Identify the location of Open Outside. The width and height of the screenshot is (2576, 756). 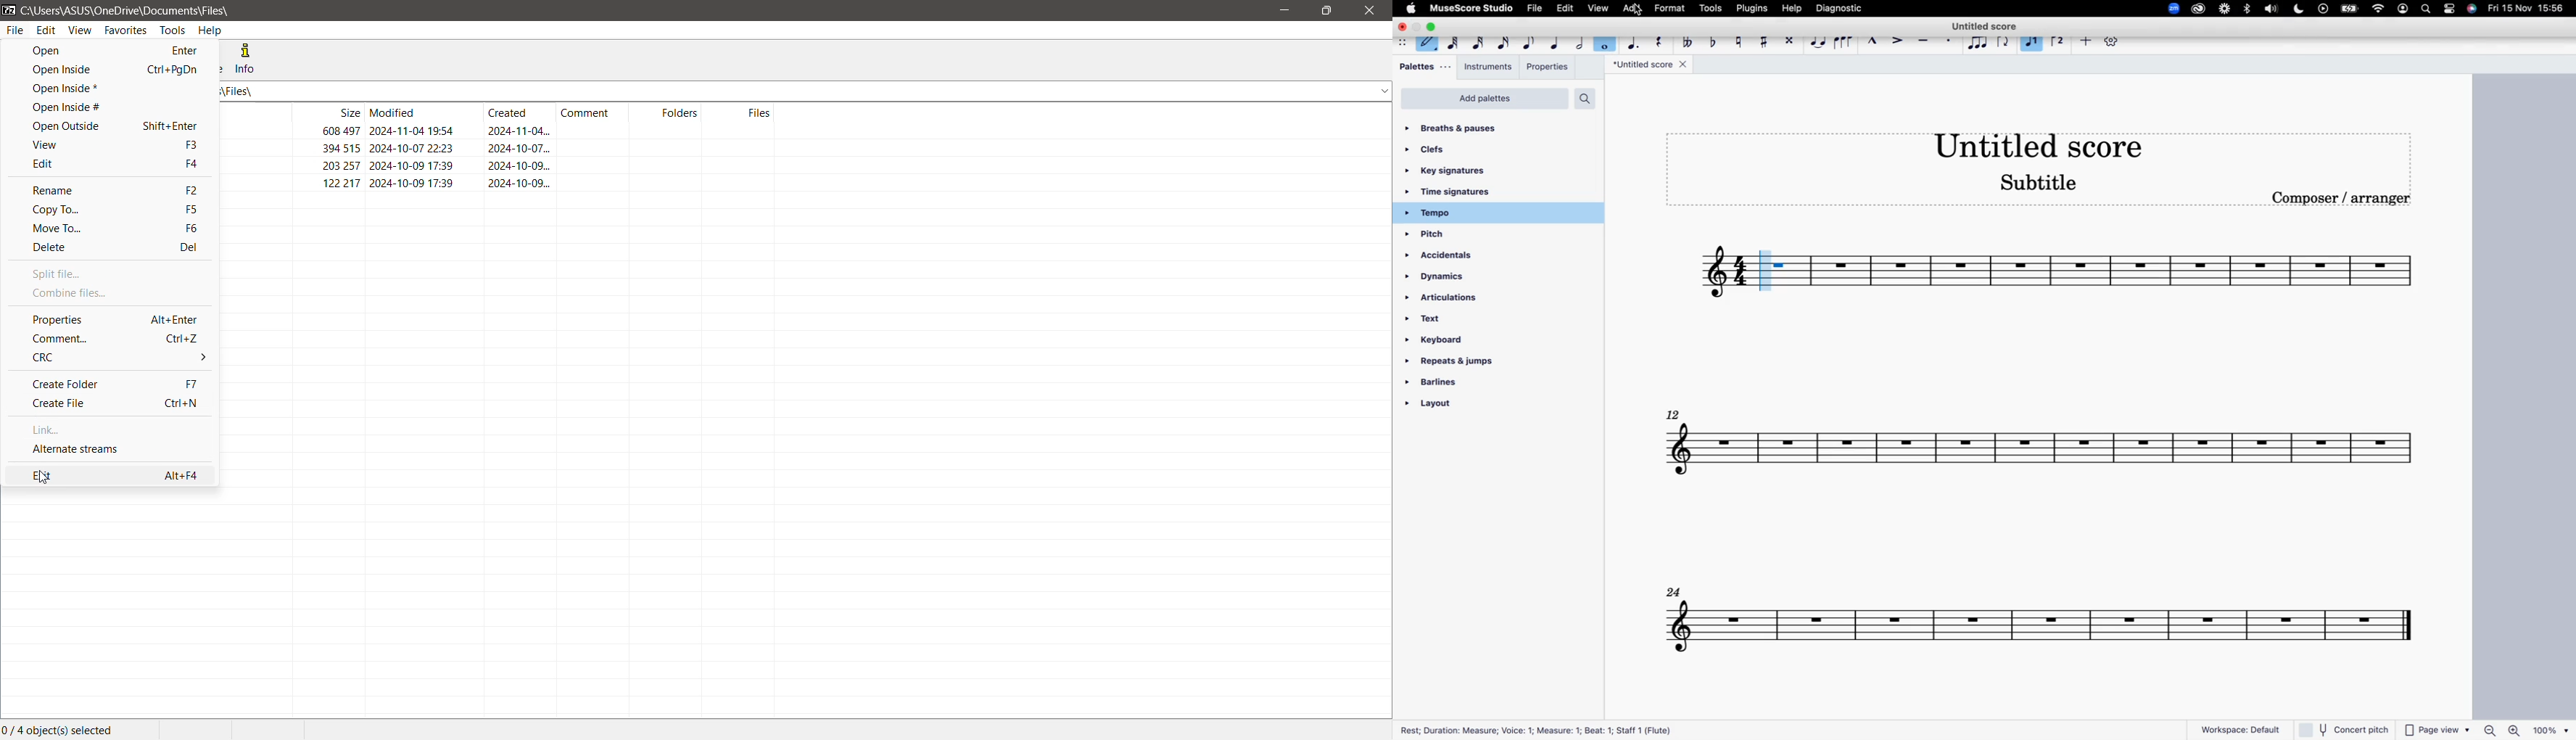
(115, 125).